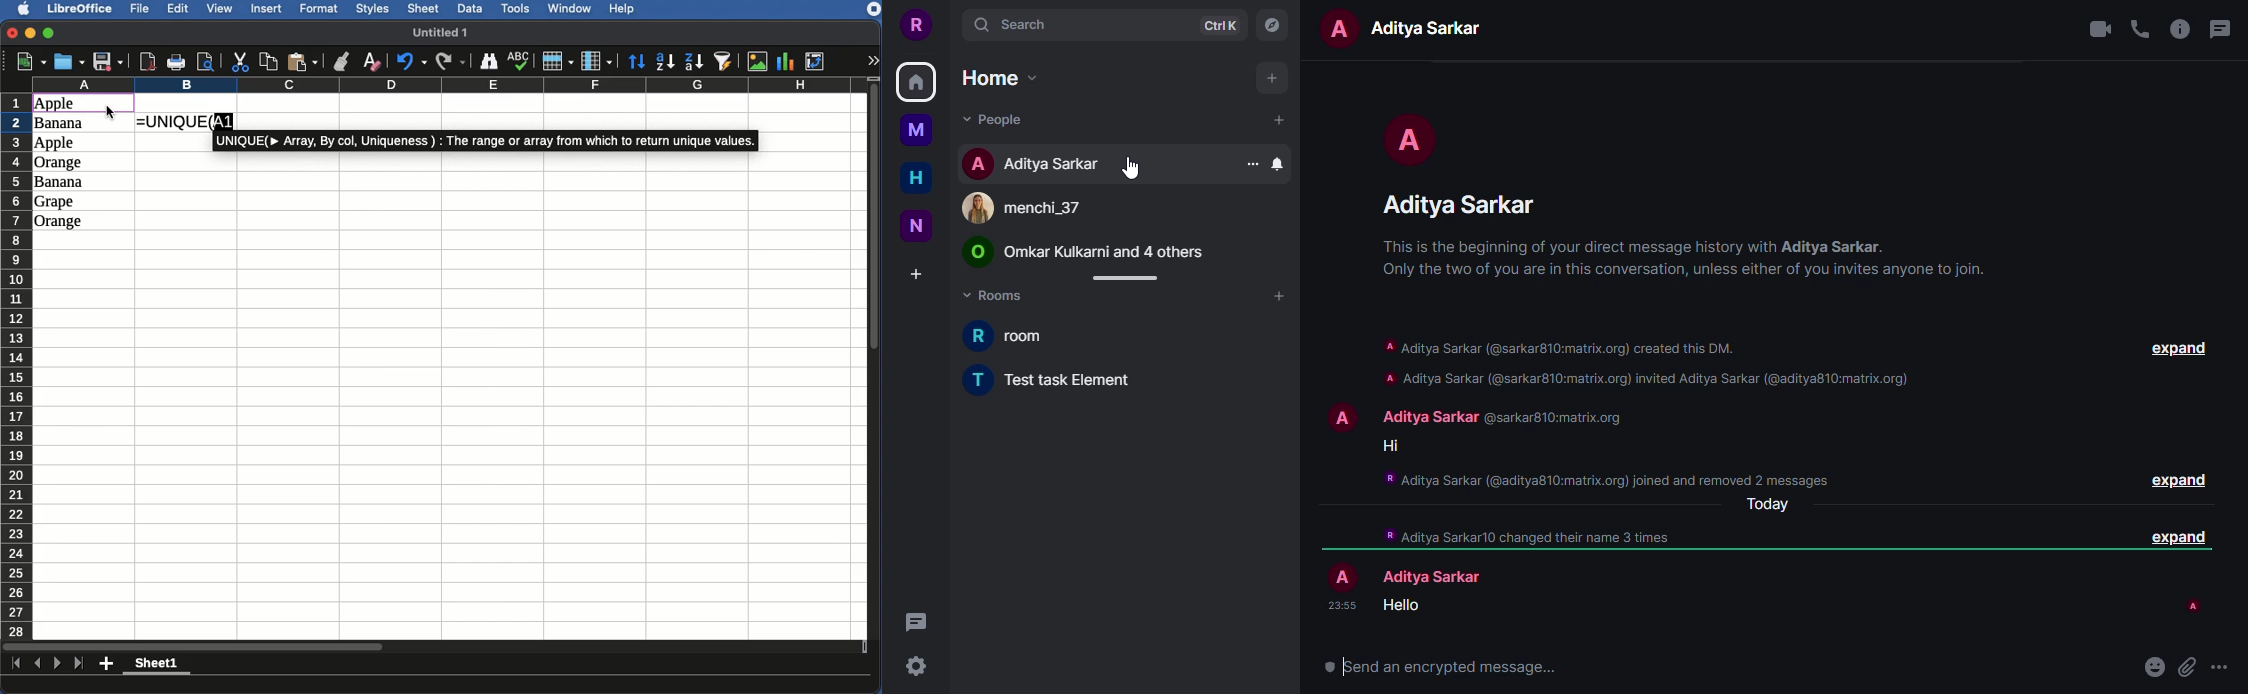 This screenshot has height=700, width=2268. Describe the element at coordinates (149, 61) in the screenshot. I see `Export directly as PDF` at that location.